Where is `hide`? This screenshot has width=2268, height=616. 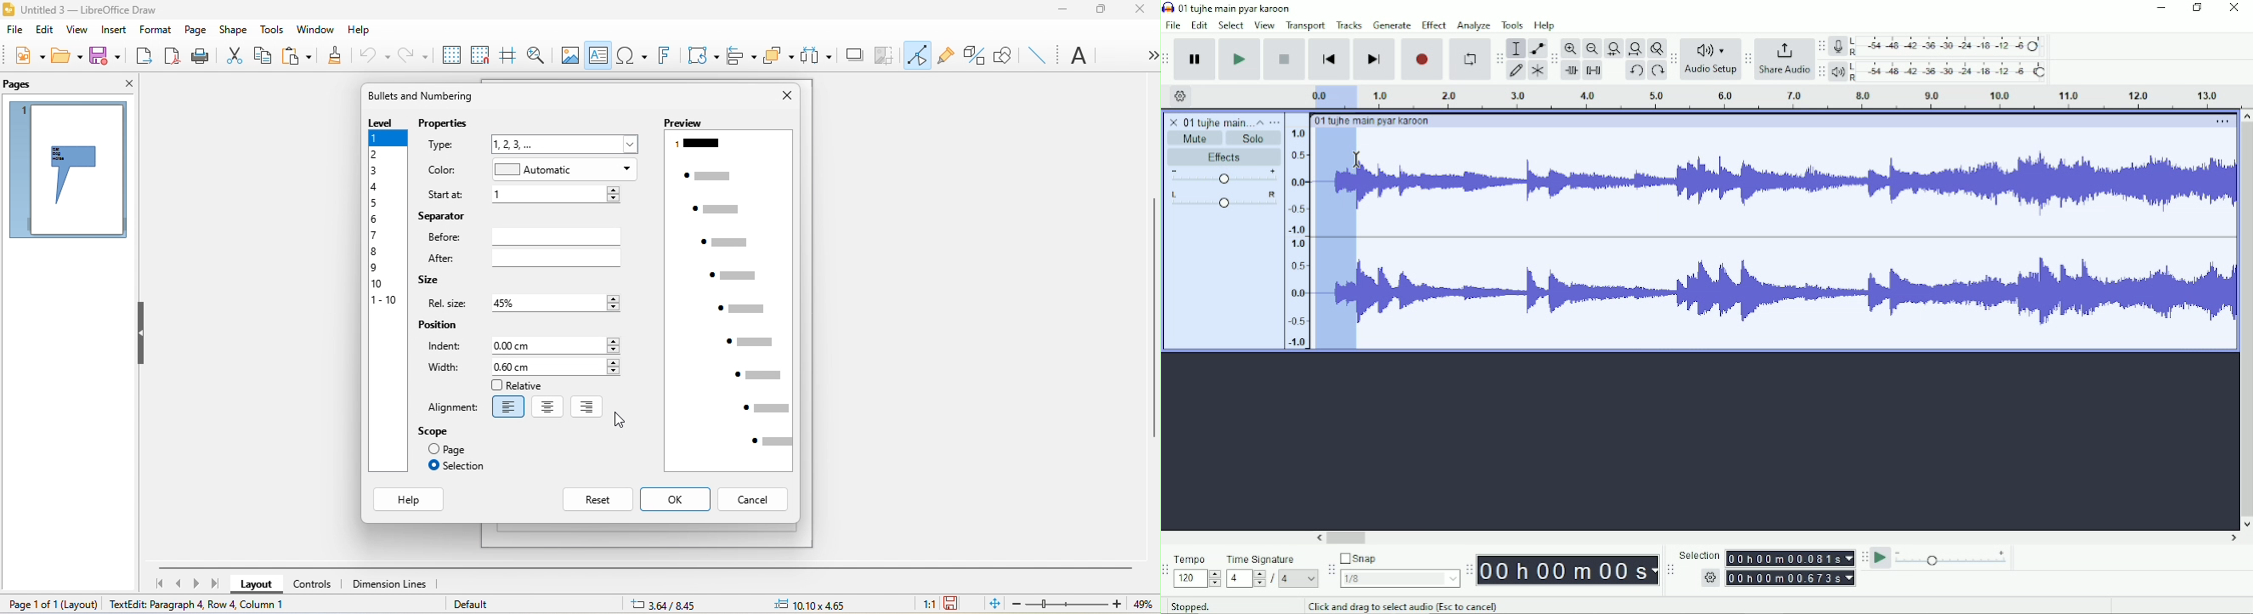 hide is located at coordinates (139, 333).